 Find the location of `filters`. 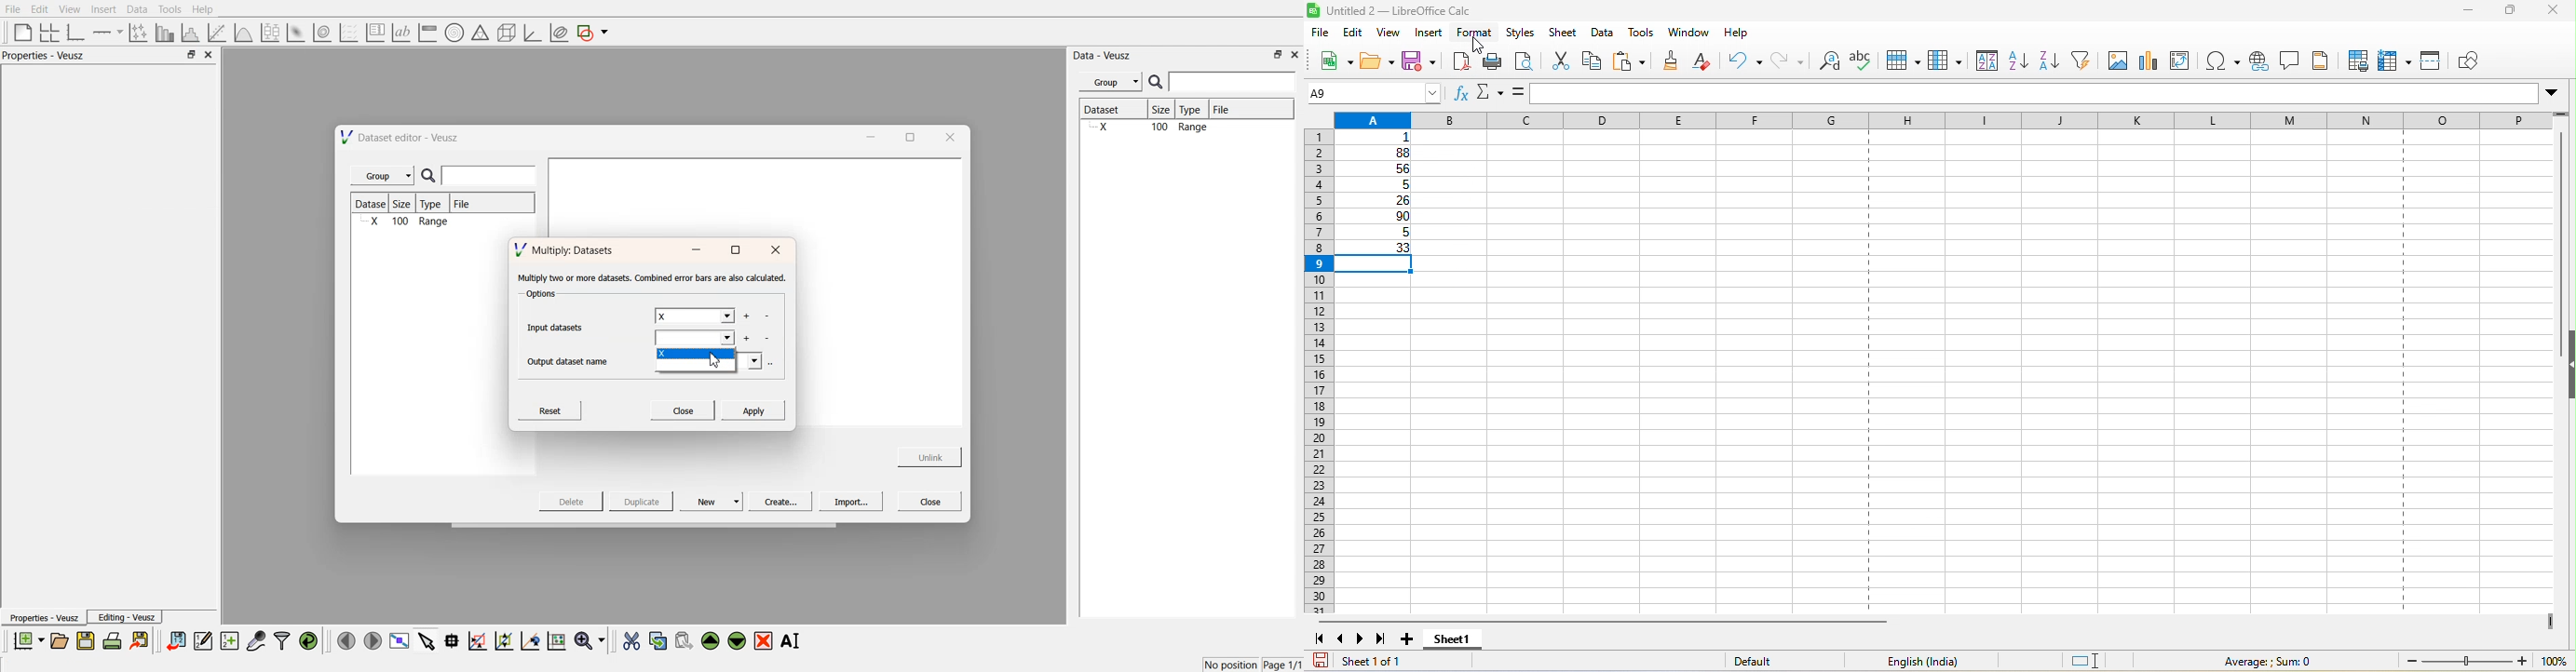

filters is located at coordinates (281, 641).